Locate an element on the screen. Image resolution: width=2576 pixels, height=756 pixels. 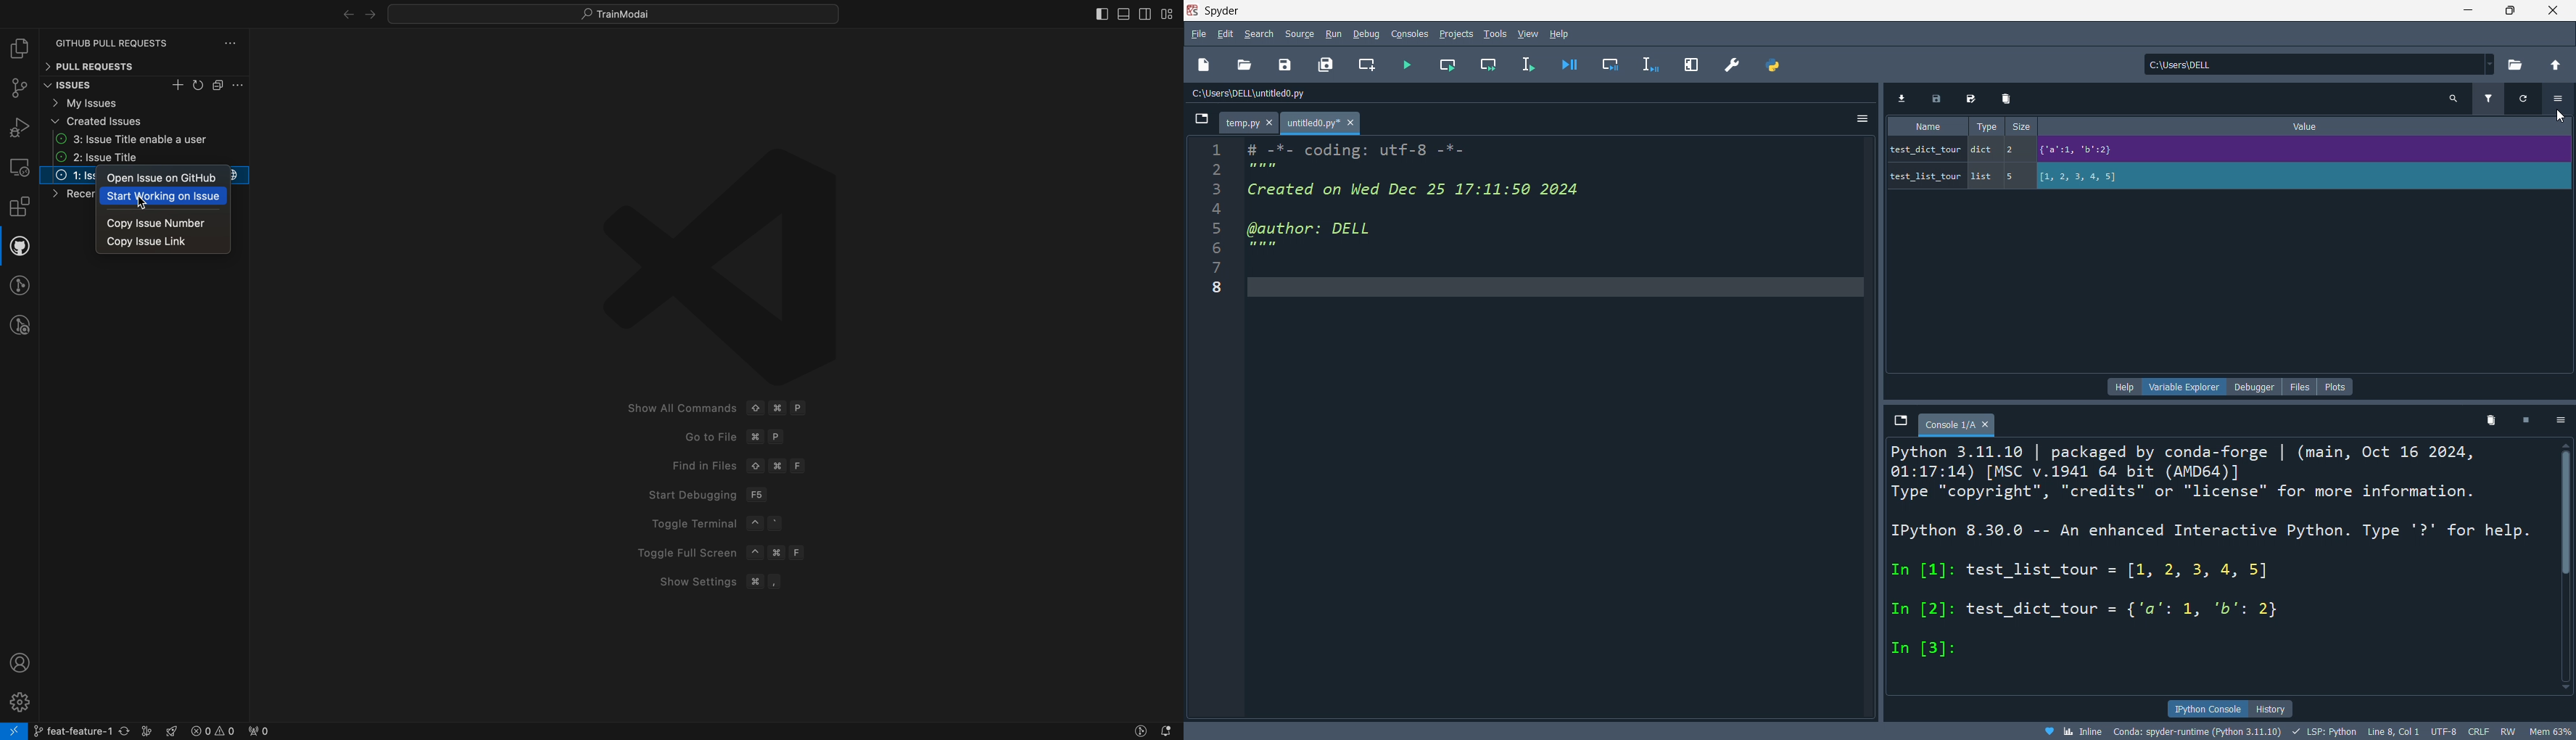
github pull request and issues is located at coordinates (19, 248).